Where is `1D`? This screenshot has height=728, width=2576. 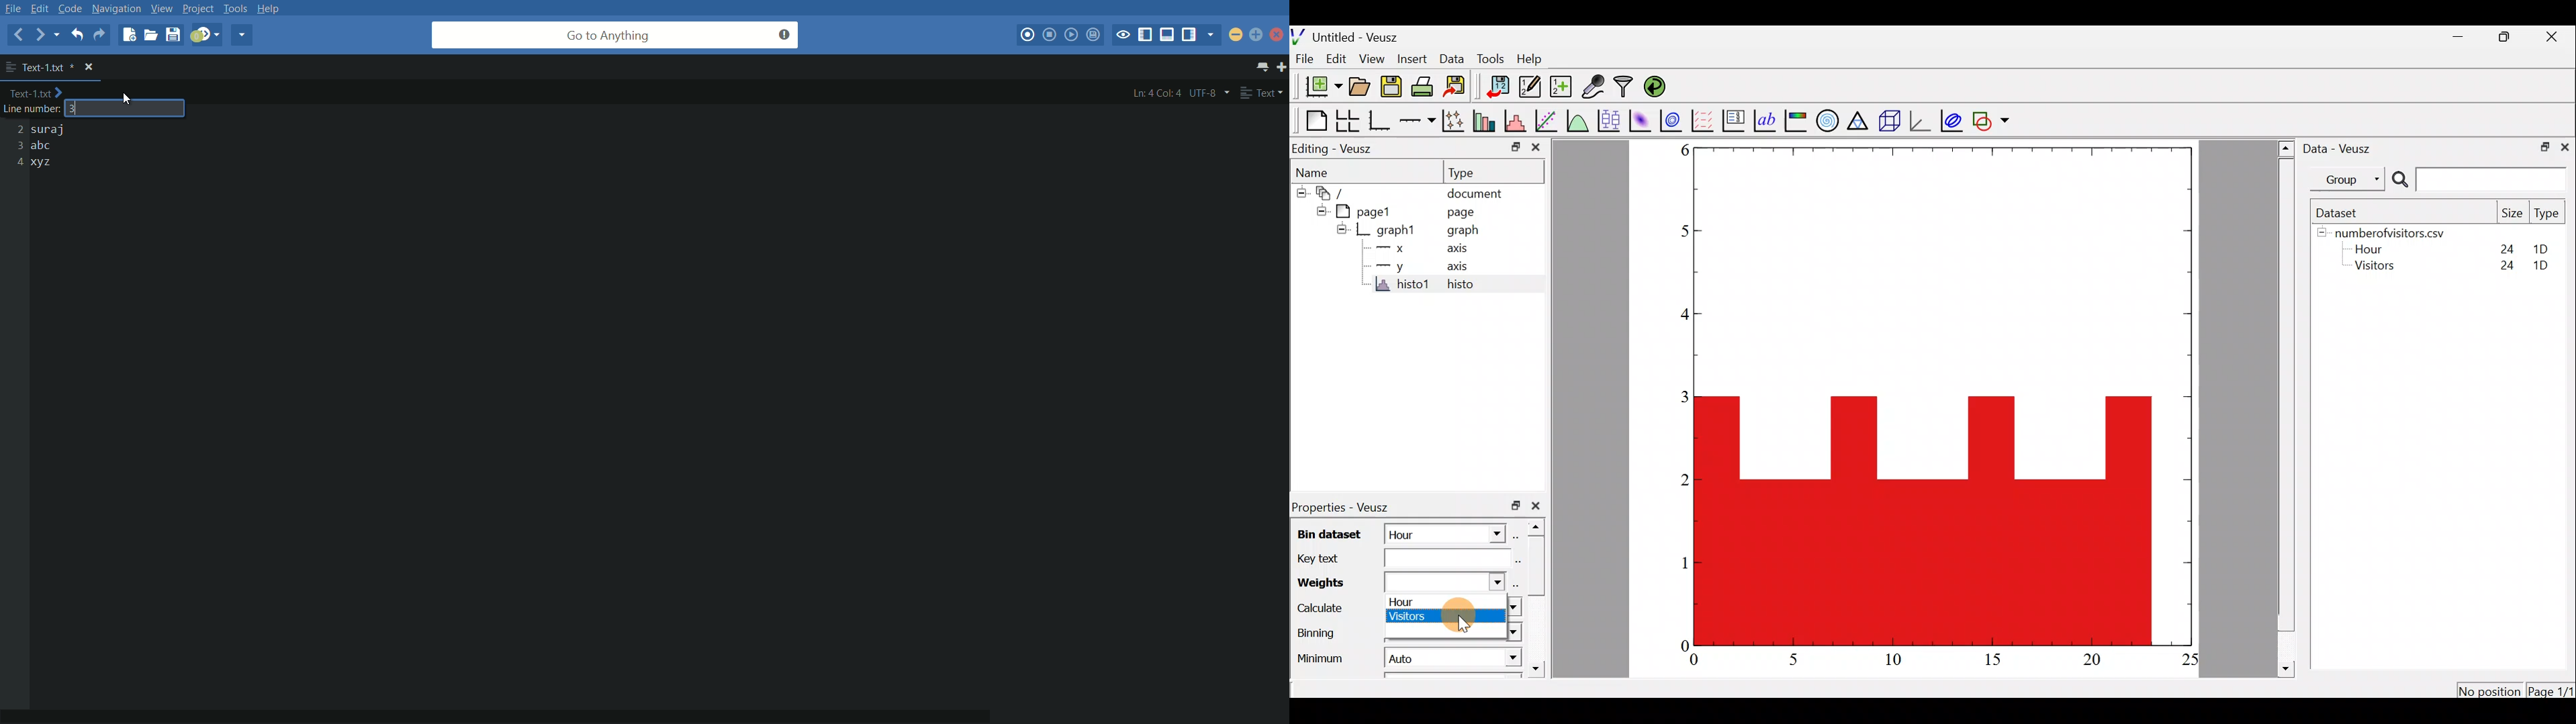 1D is located at coordinates (2536, 246).